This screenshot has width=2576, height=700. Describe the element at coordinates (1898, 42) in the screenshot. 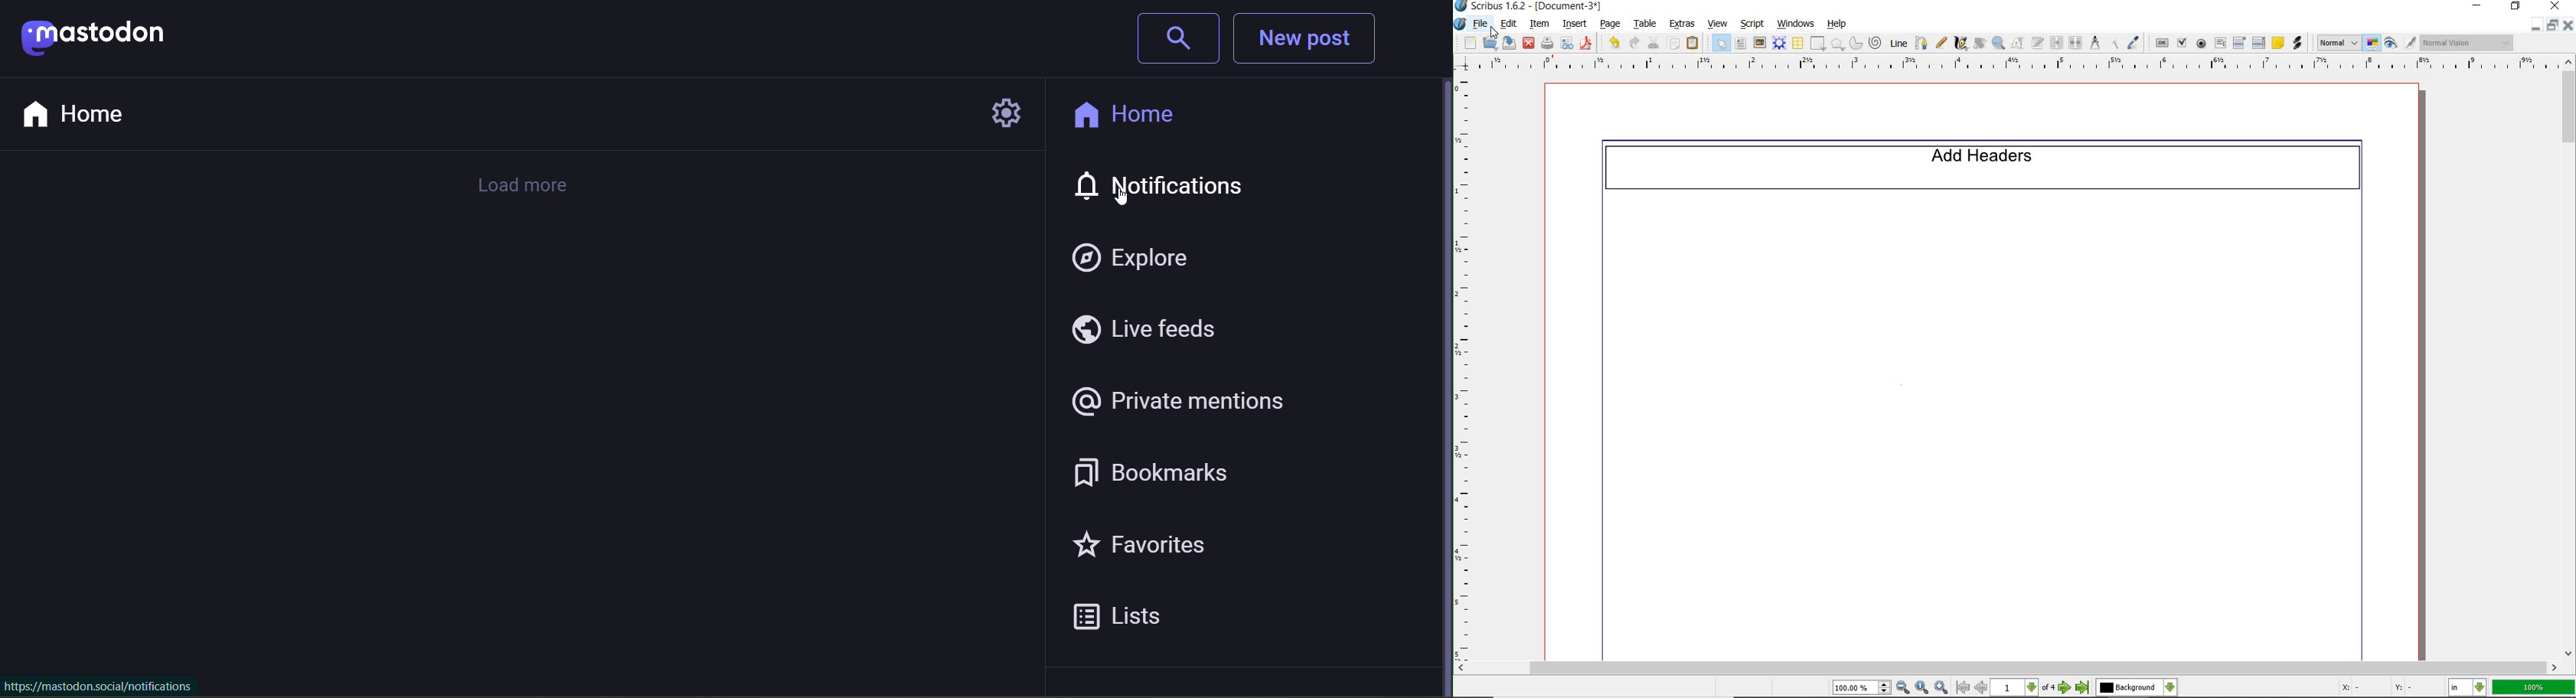

I see `line` at that location.